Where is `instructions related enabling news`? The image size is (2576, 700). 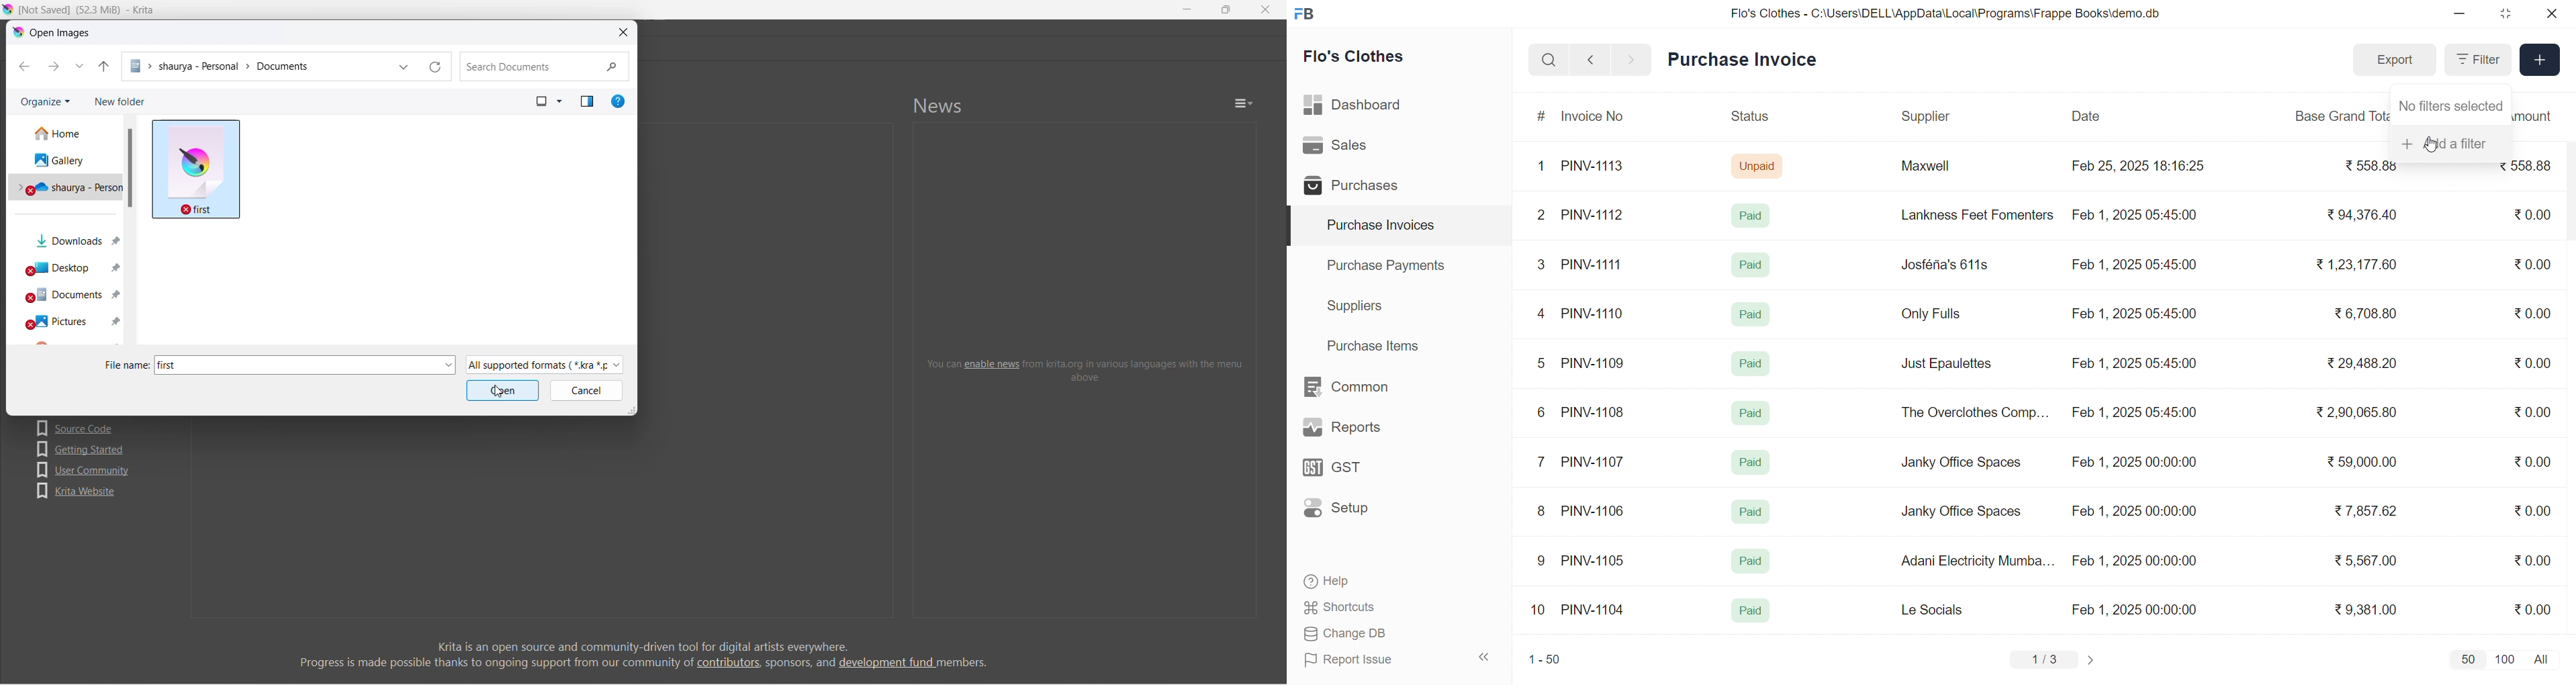 instructions related enabling news is located at coordinates (1086, 369).